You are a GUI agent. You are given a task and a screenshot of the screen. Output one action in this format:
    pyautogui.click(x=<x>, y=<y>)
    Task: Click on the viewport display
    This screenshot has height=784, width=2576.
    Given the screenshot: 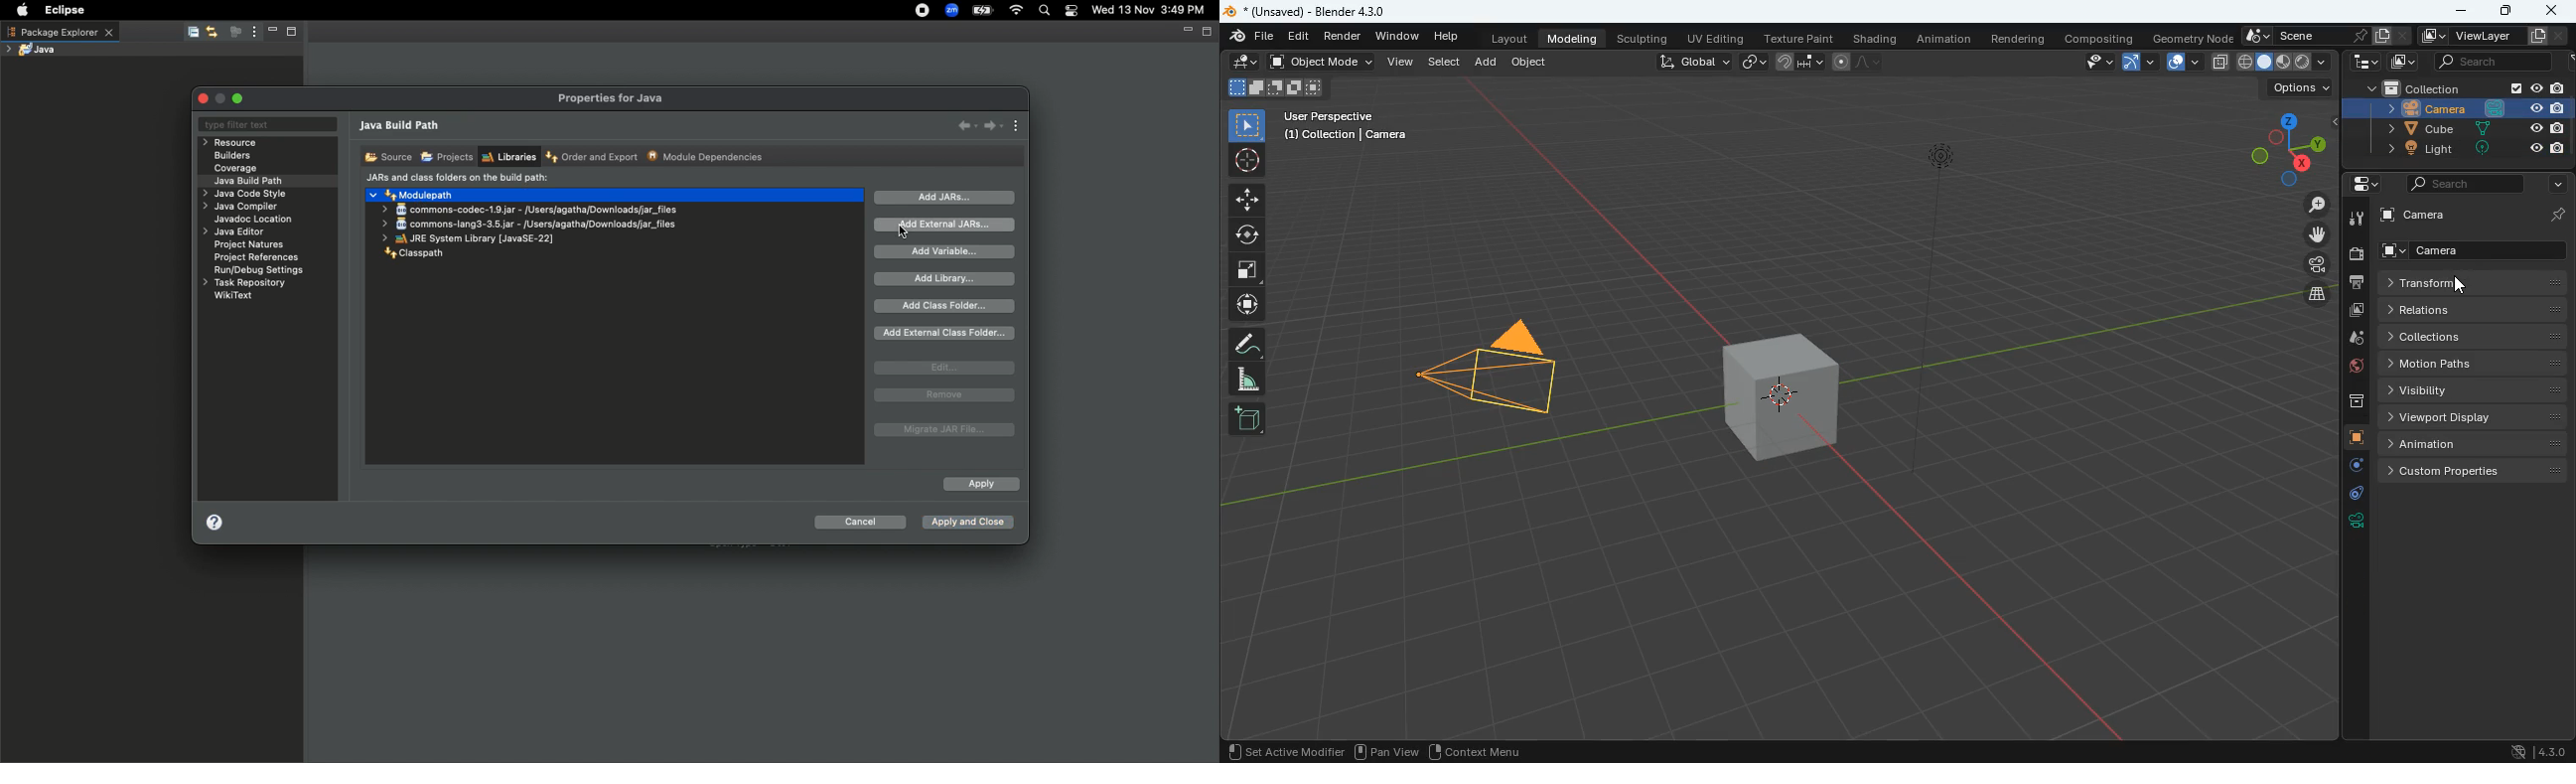 What is the action you would take?
    pyautogui.click(x=2473, y=417)
    